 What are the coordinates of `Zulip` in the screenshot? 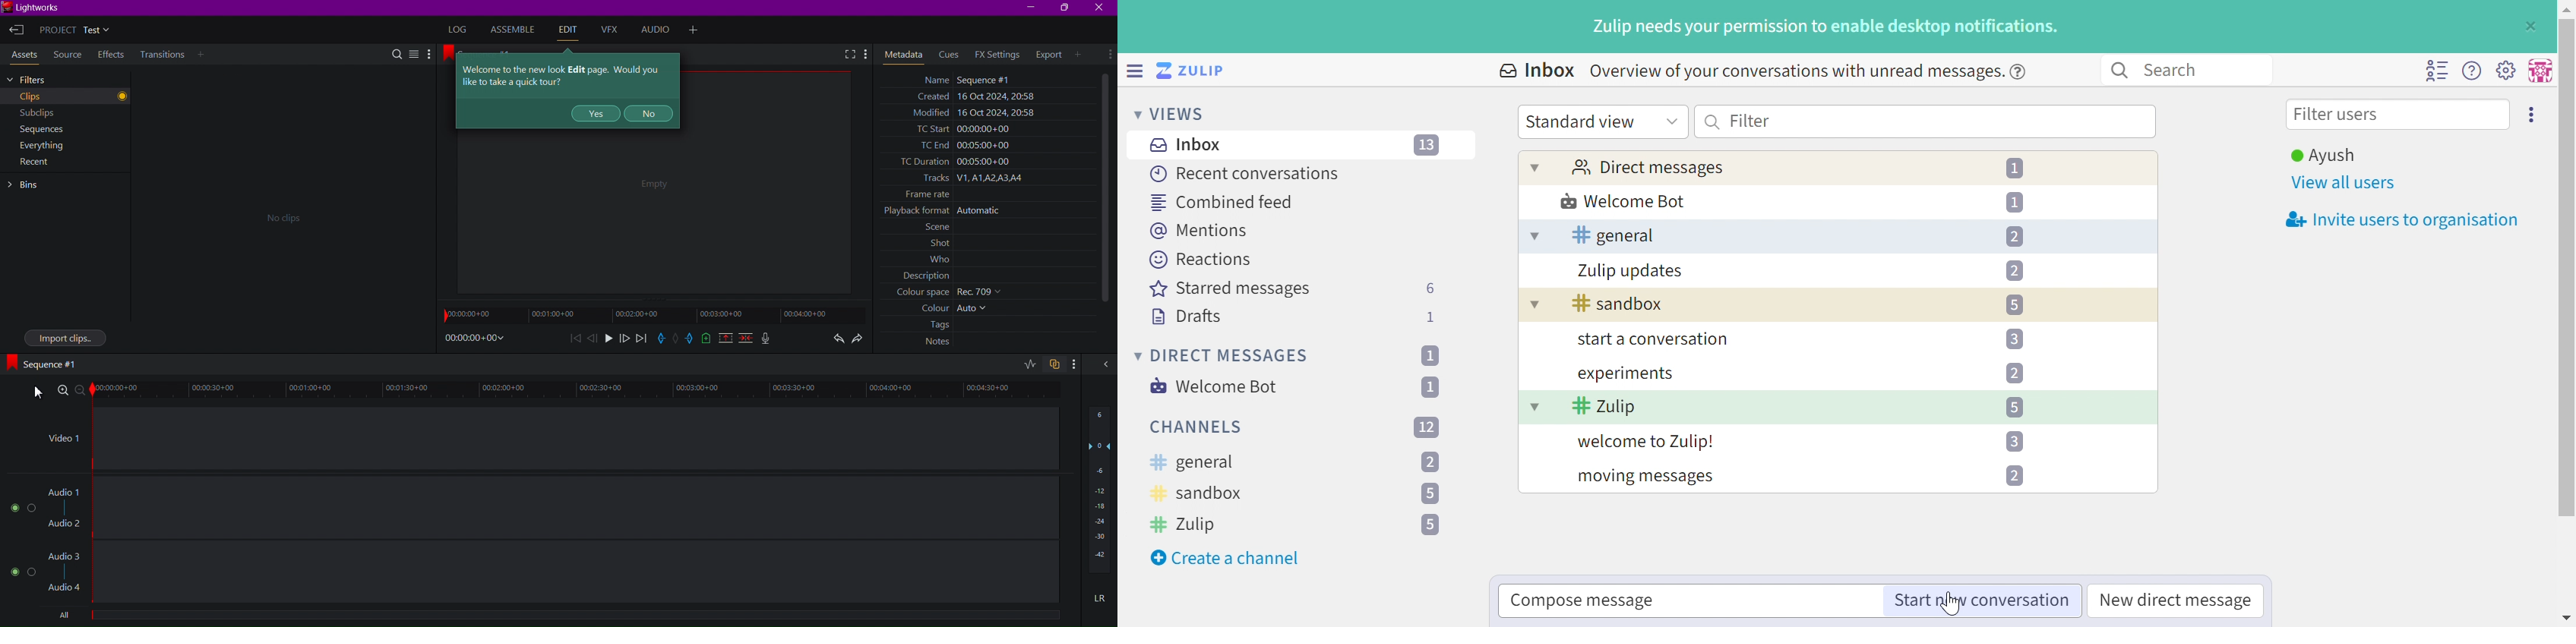 It's located at (1604, 408).